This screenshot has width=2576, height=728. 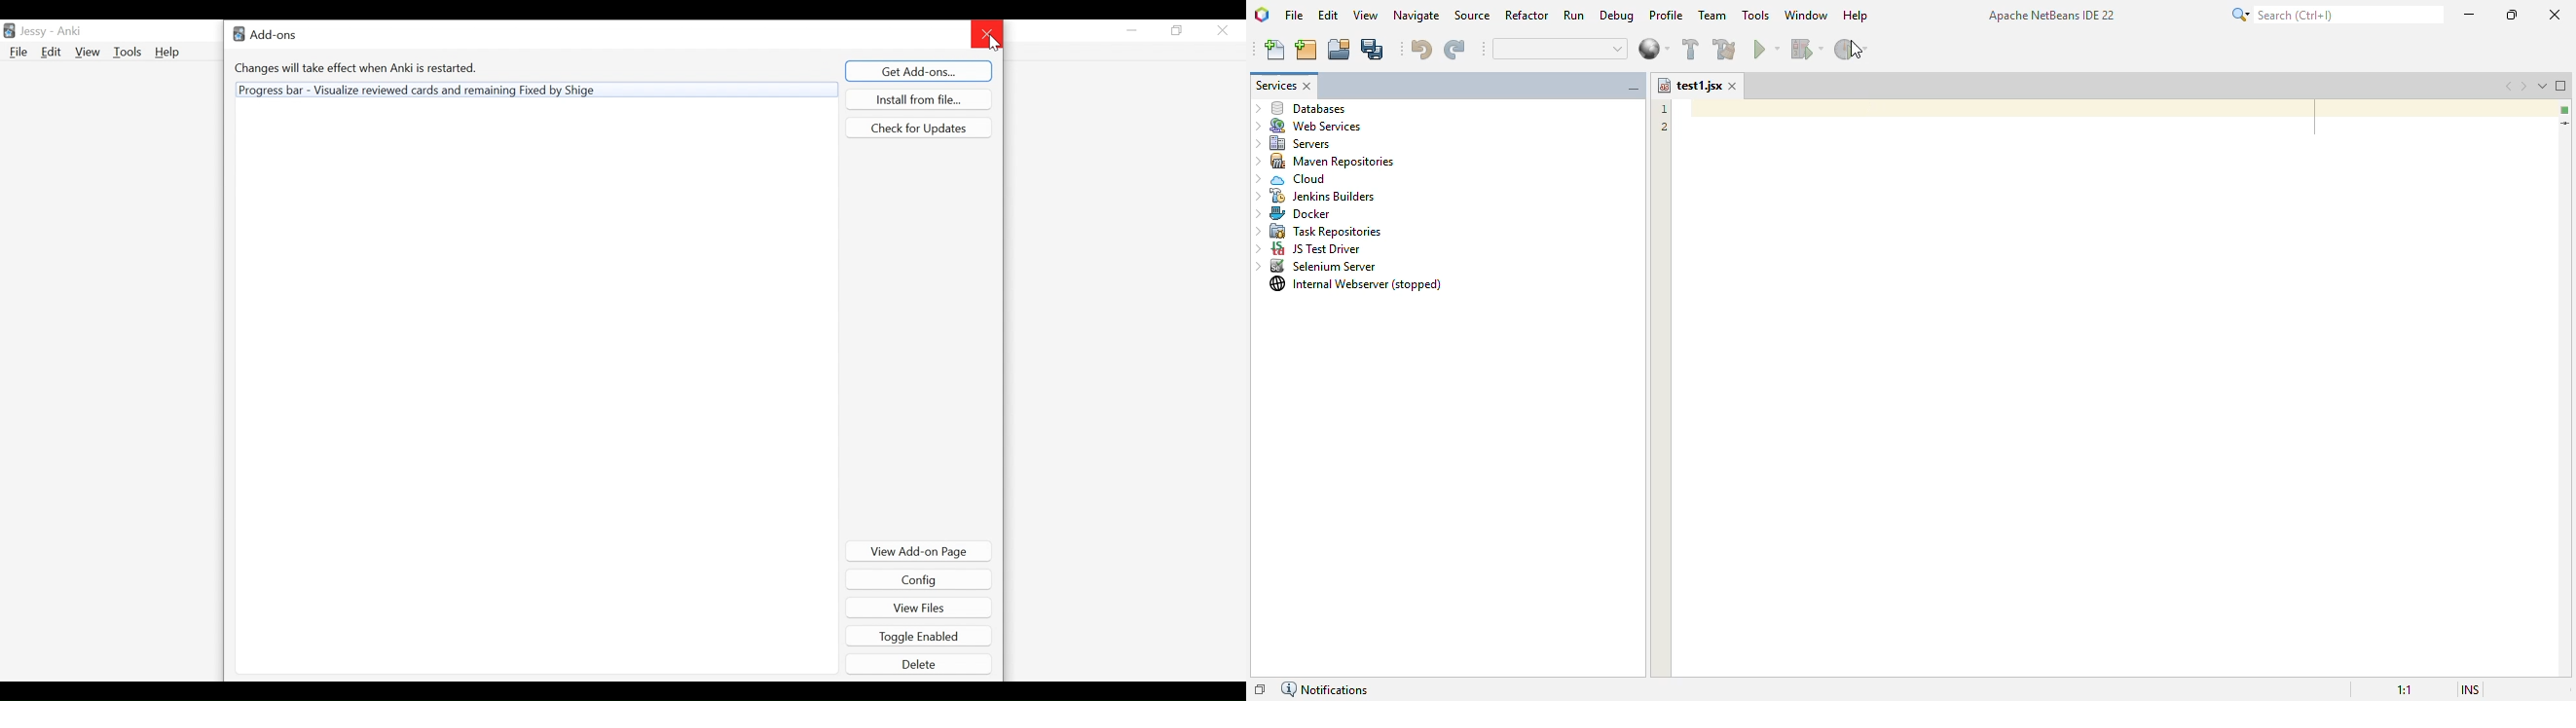 I want to click on Restore, so click(x=1177, y=31).